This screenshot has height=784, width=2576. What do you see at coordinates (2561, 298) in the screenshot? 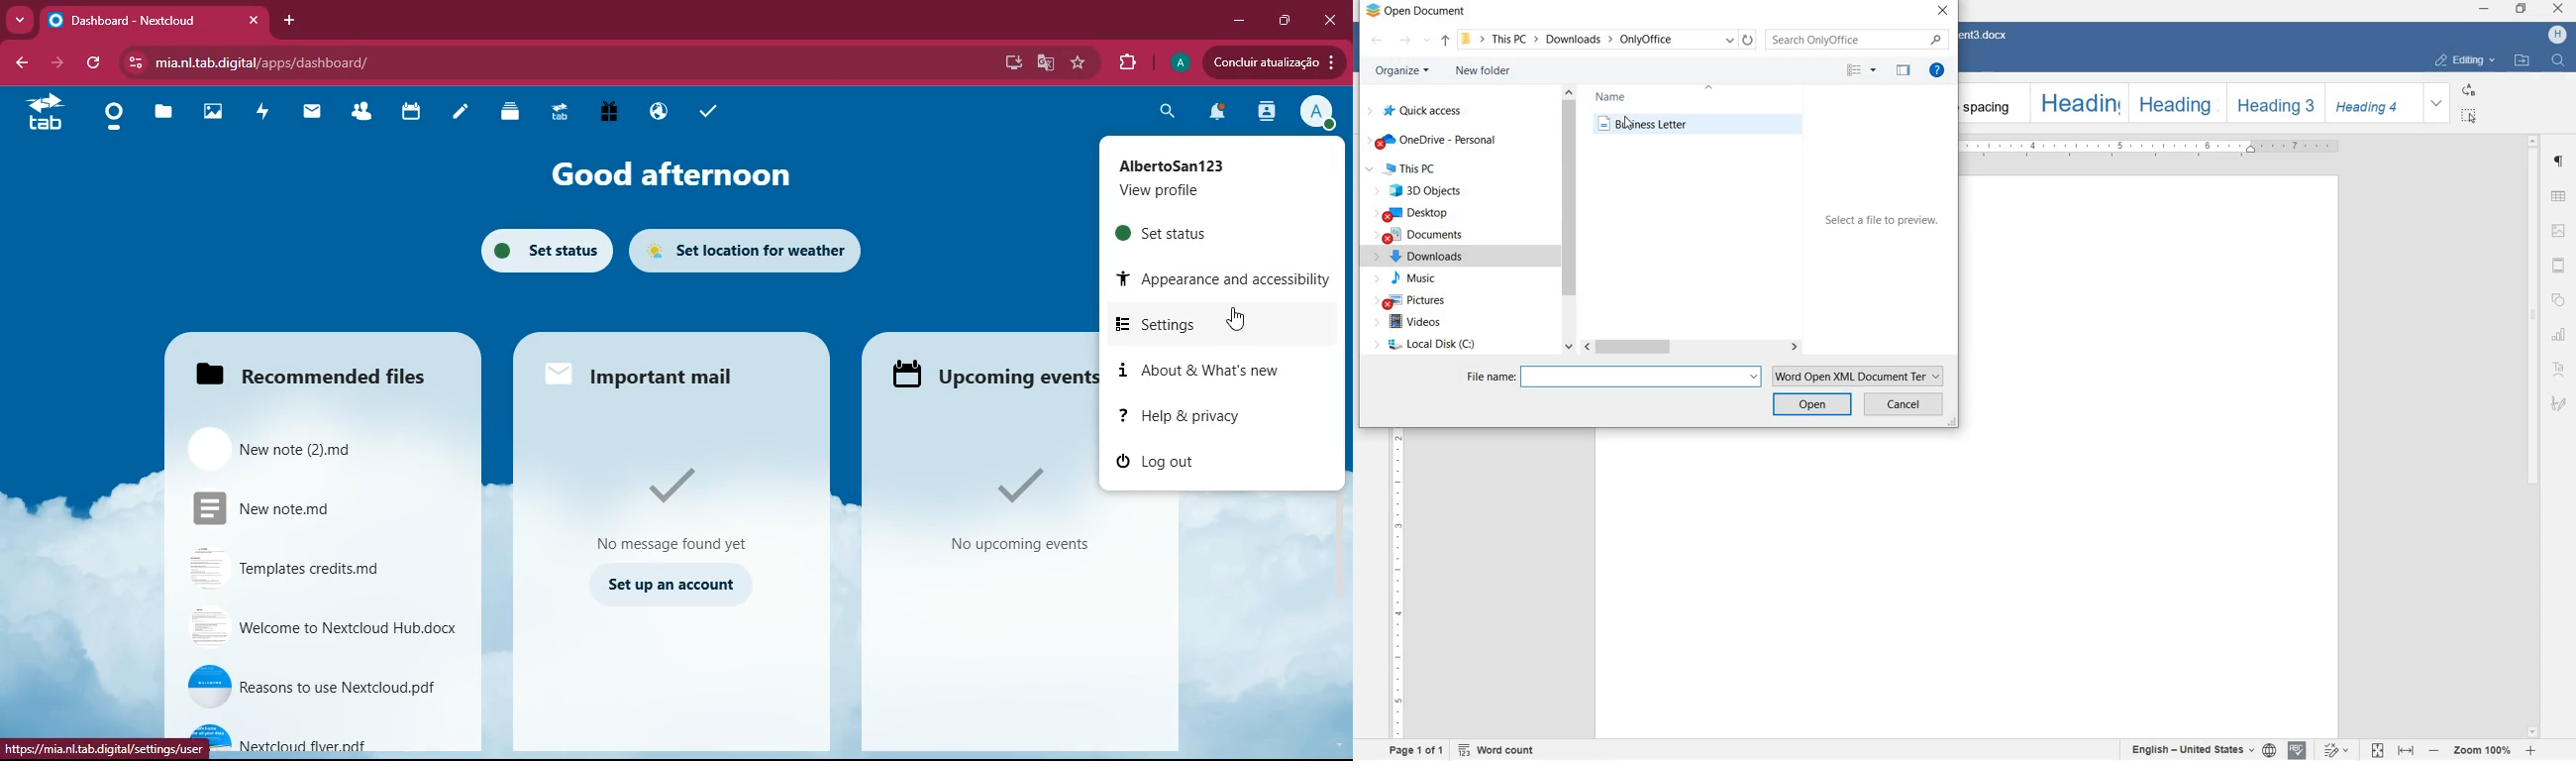
I see `shape settings` at bounding box center [2561, 298].